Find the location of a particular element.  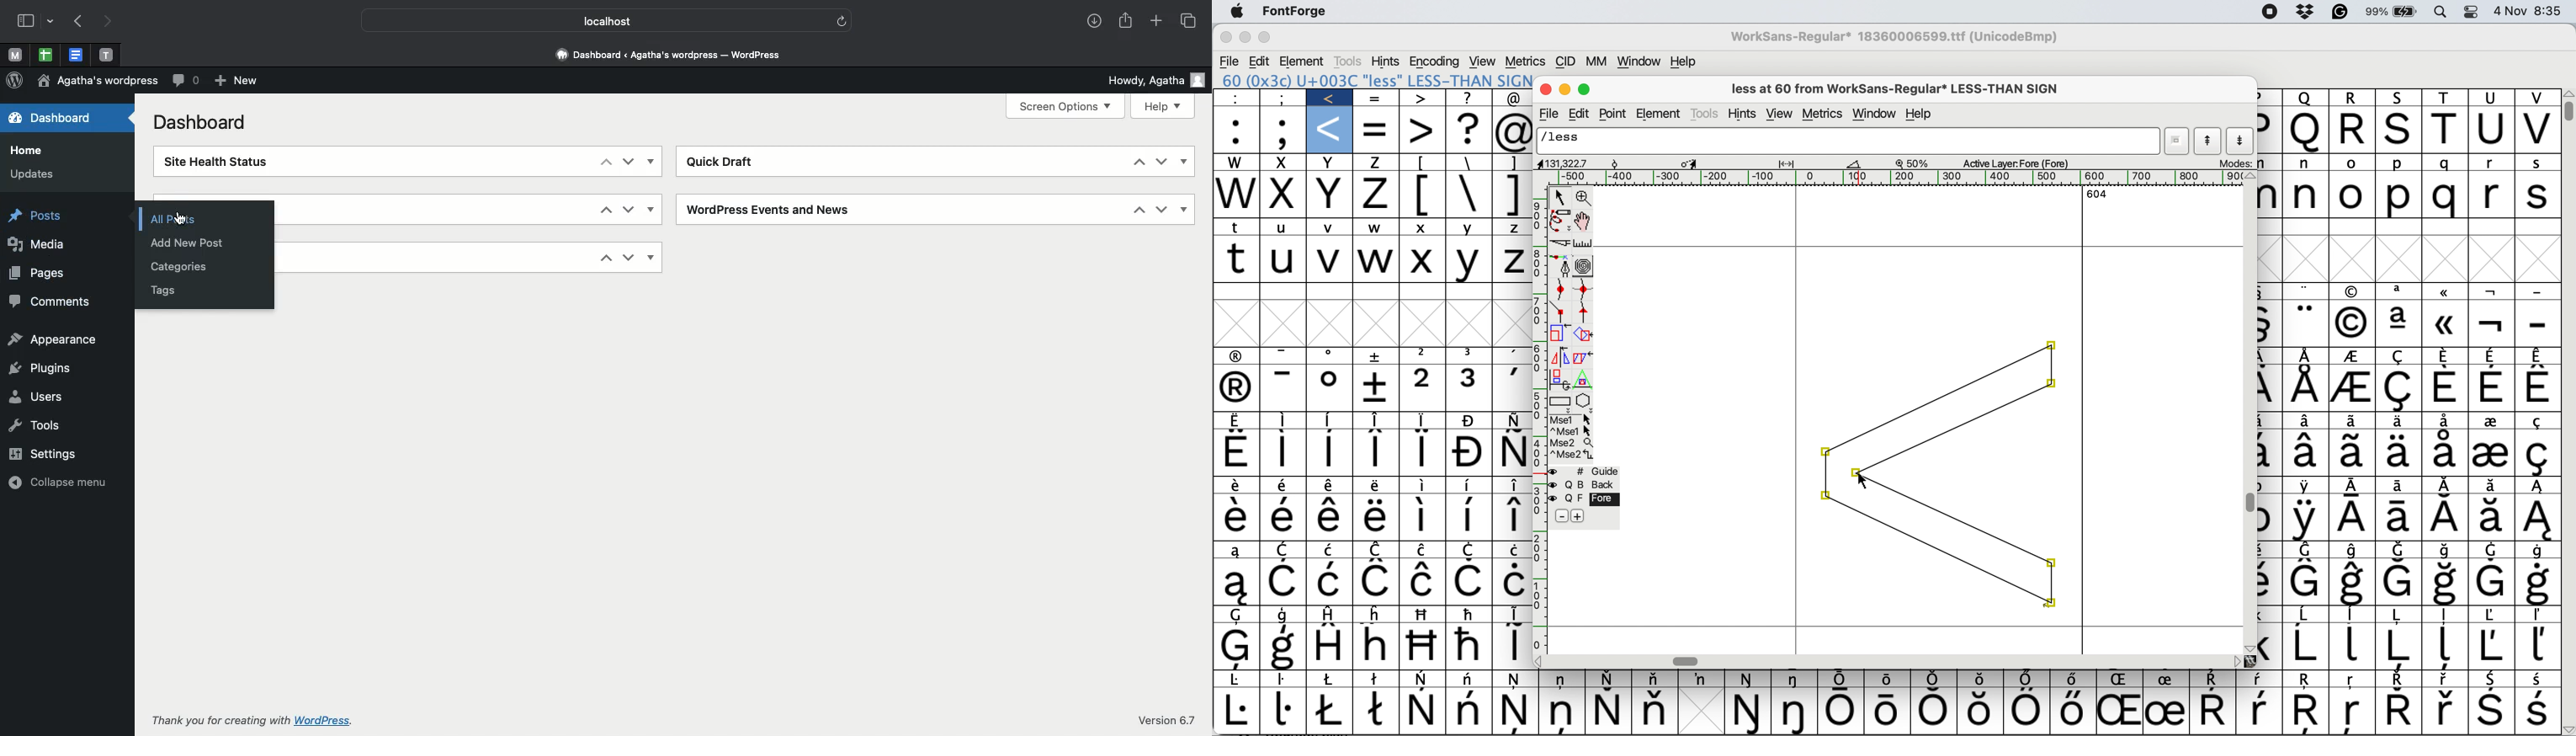

system logo is located at coordinates (1238, 11).